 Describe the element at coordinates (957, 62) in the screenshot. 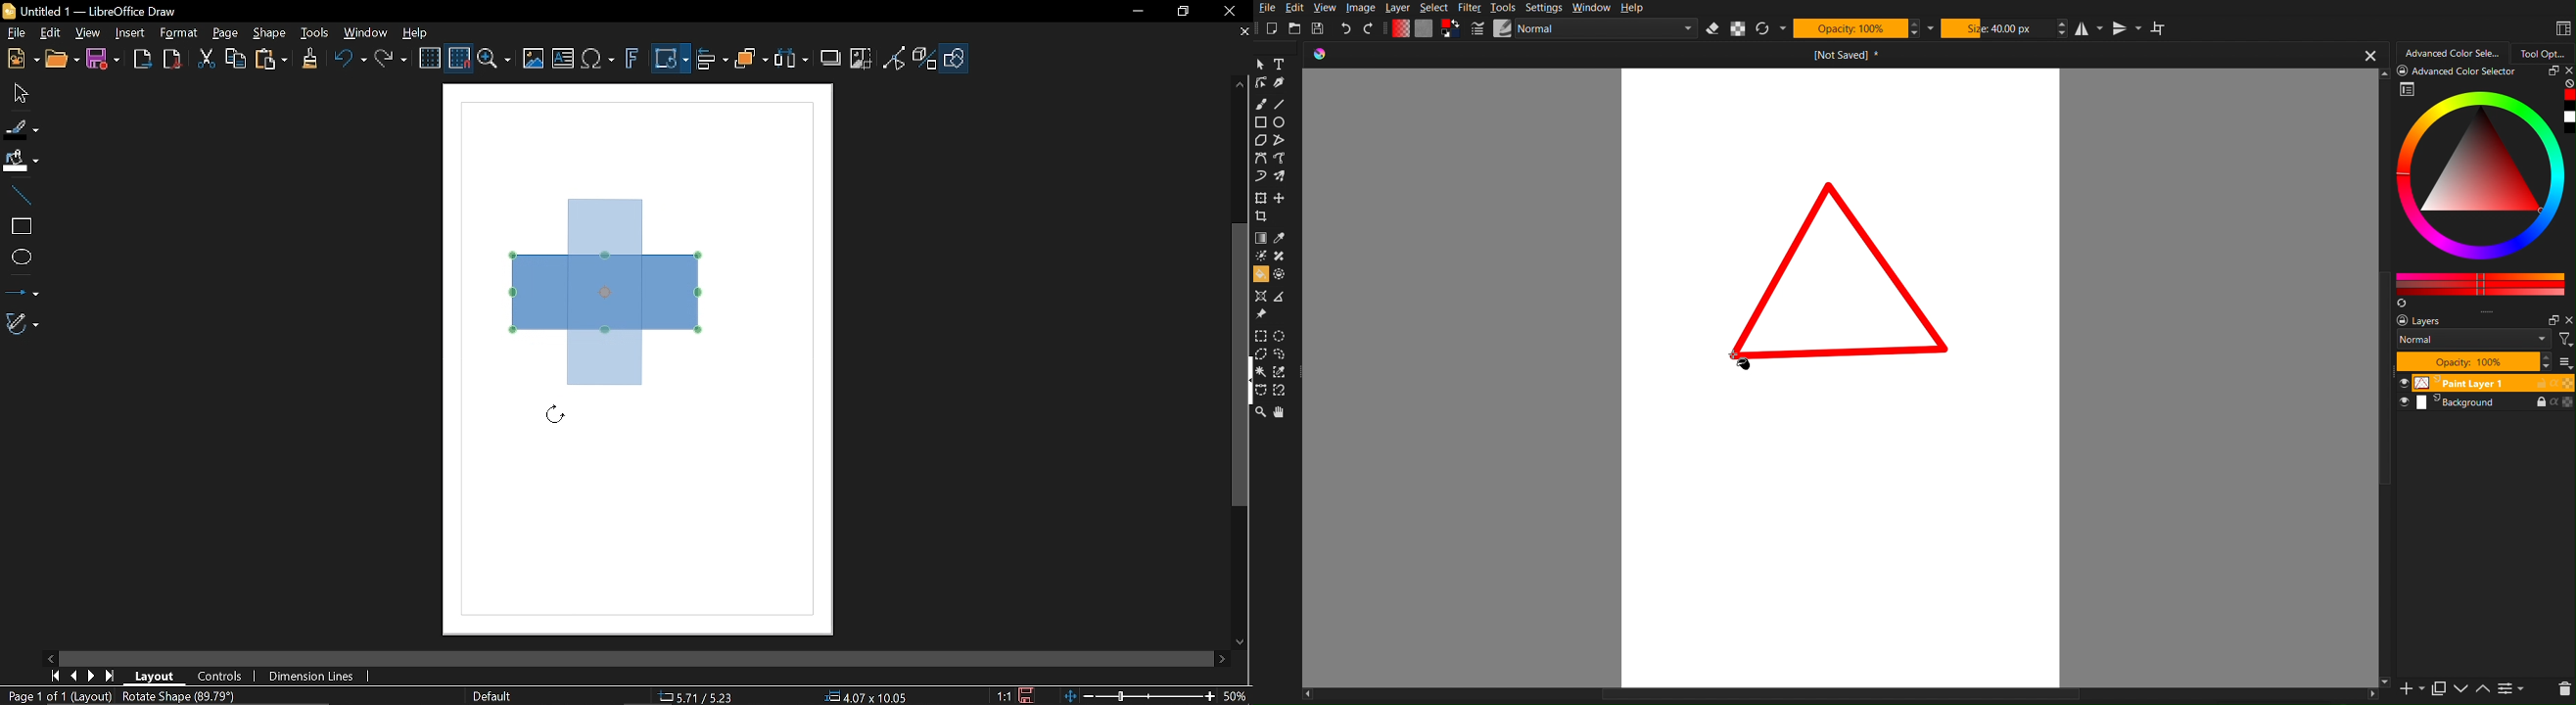

I see `Shape` at that location.